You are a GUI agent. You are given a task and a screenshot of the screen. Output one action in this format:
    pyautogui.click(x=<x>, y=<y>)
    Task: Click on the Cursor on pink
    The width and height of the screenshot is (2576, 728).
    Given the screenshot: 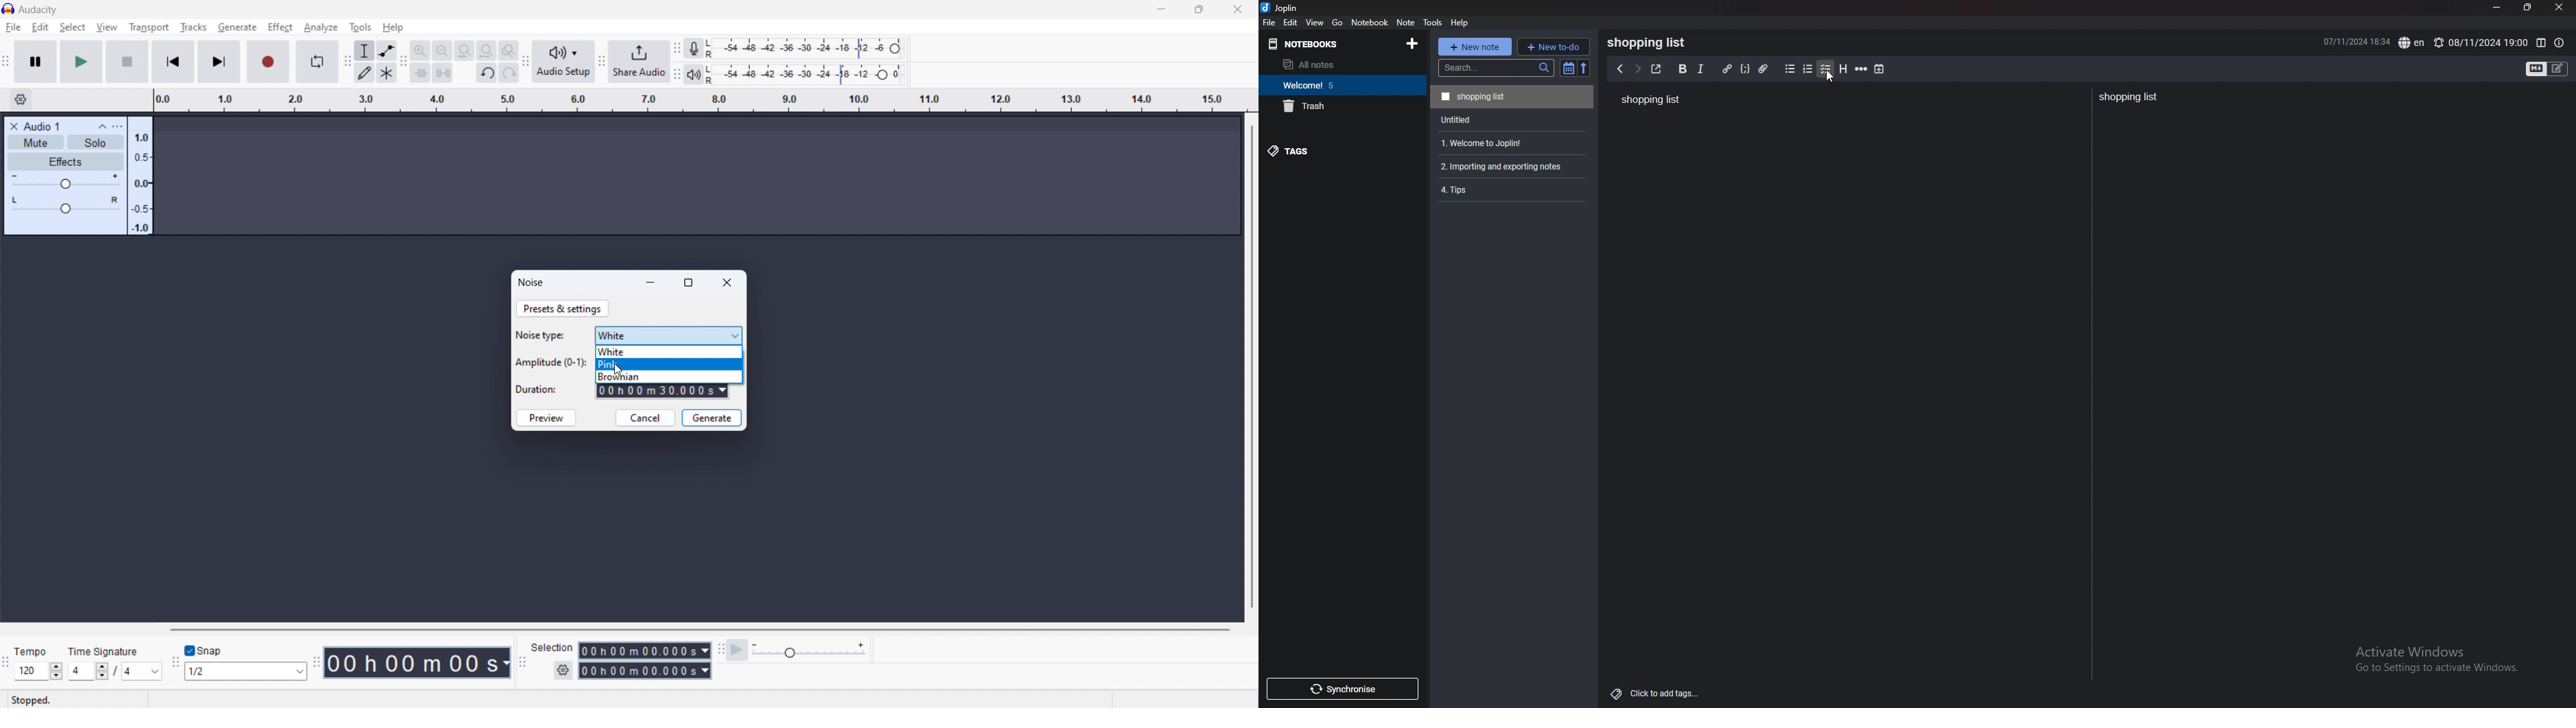 What is the action you would take?
    pyautogui.click(x=670, y=364)
    